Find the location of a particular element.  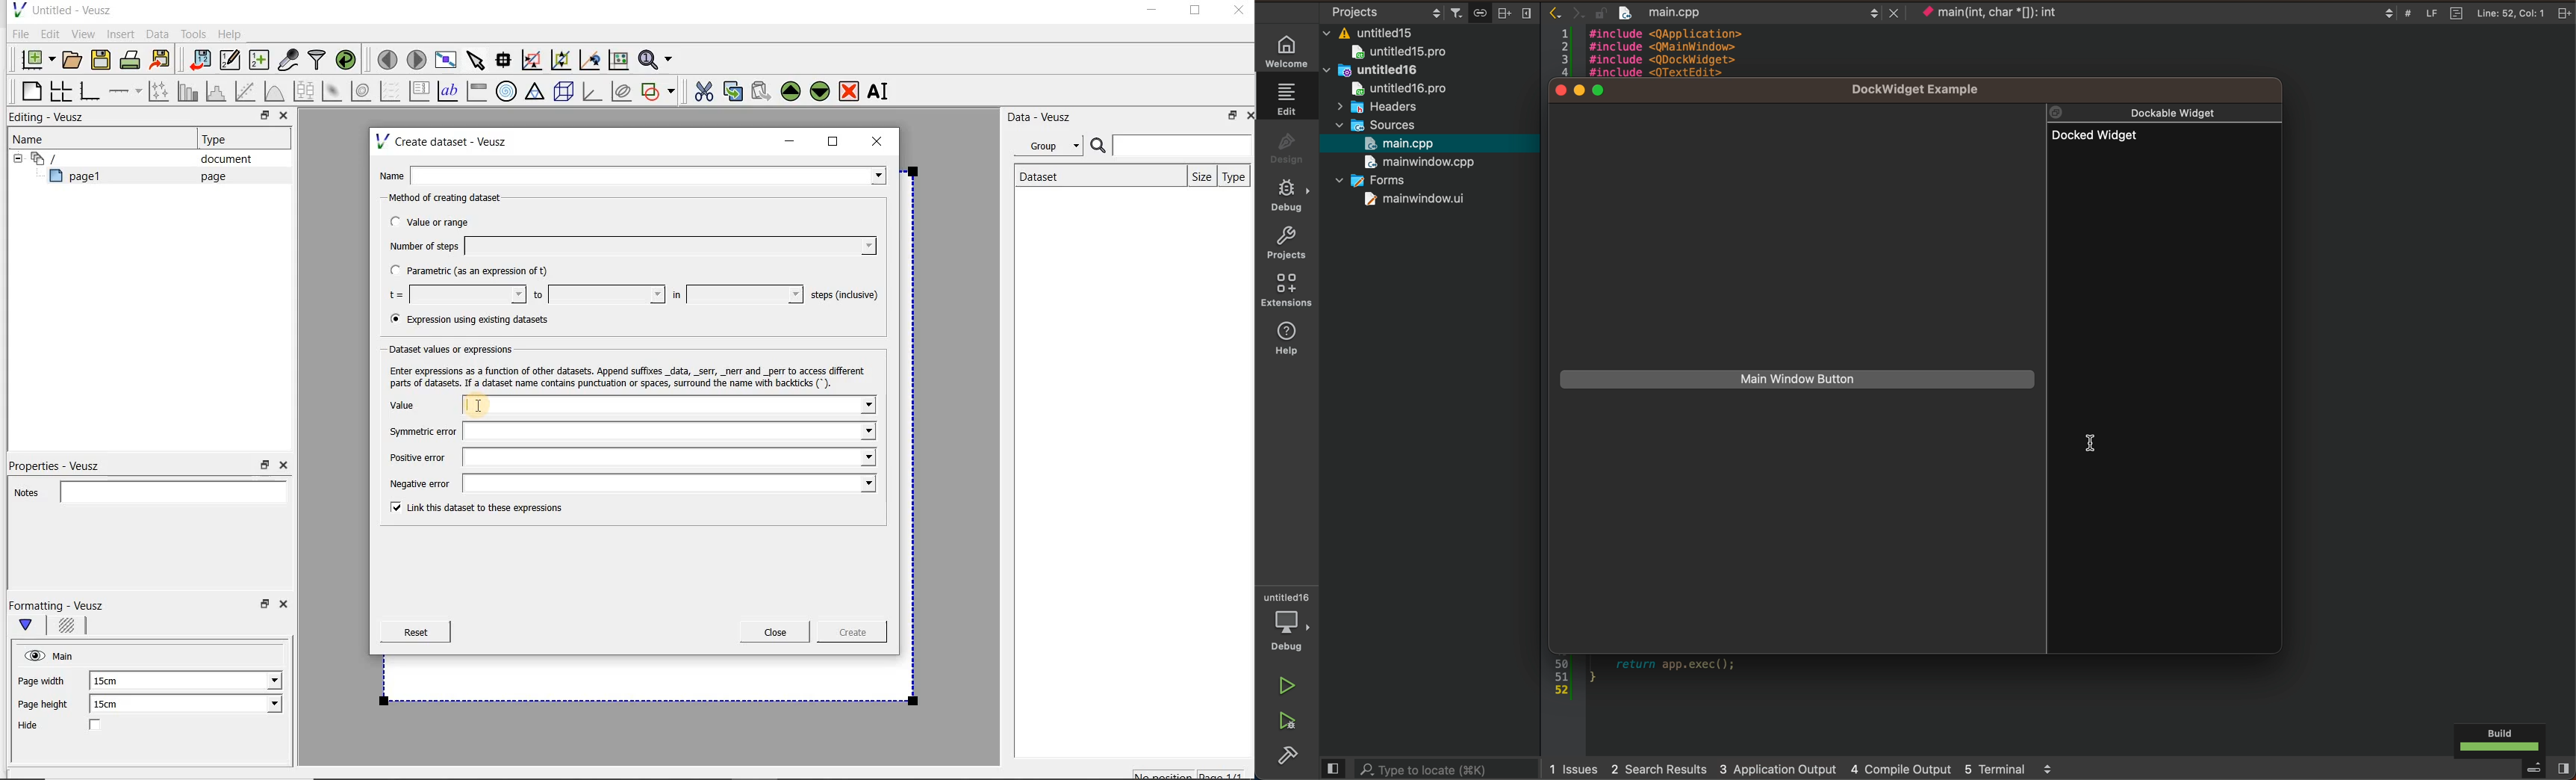

files and folders is located at coordinates (1433, 34).